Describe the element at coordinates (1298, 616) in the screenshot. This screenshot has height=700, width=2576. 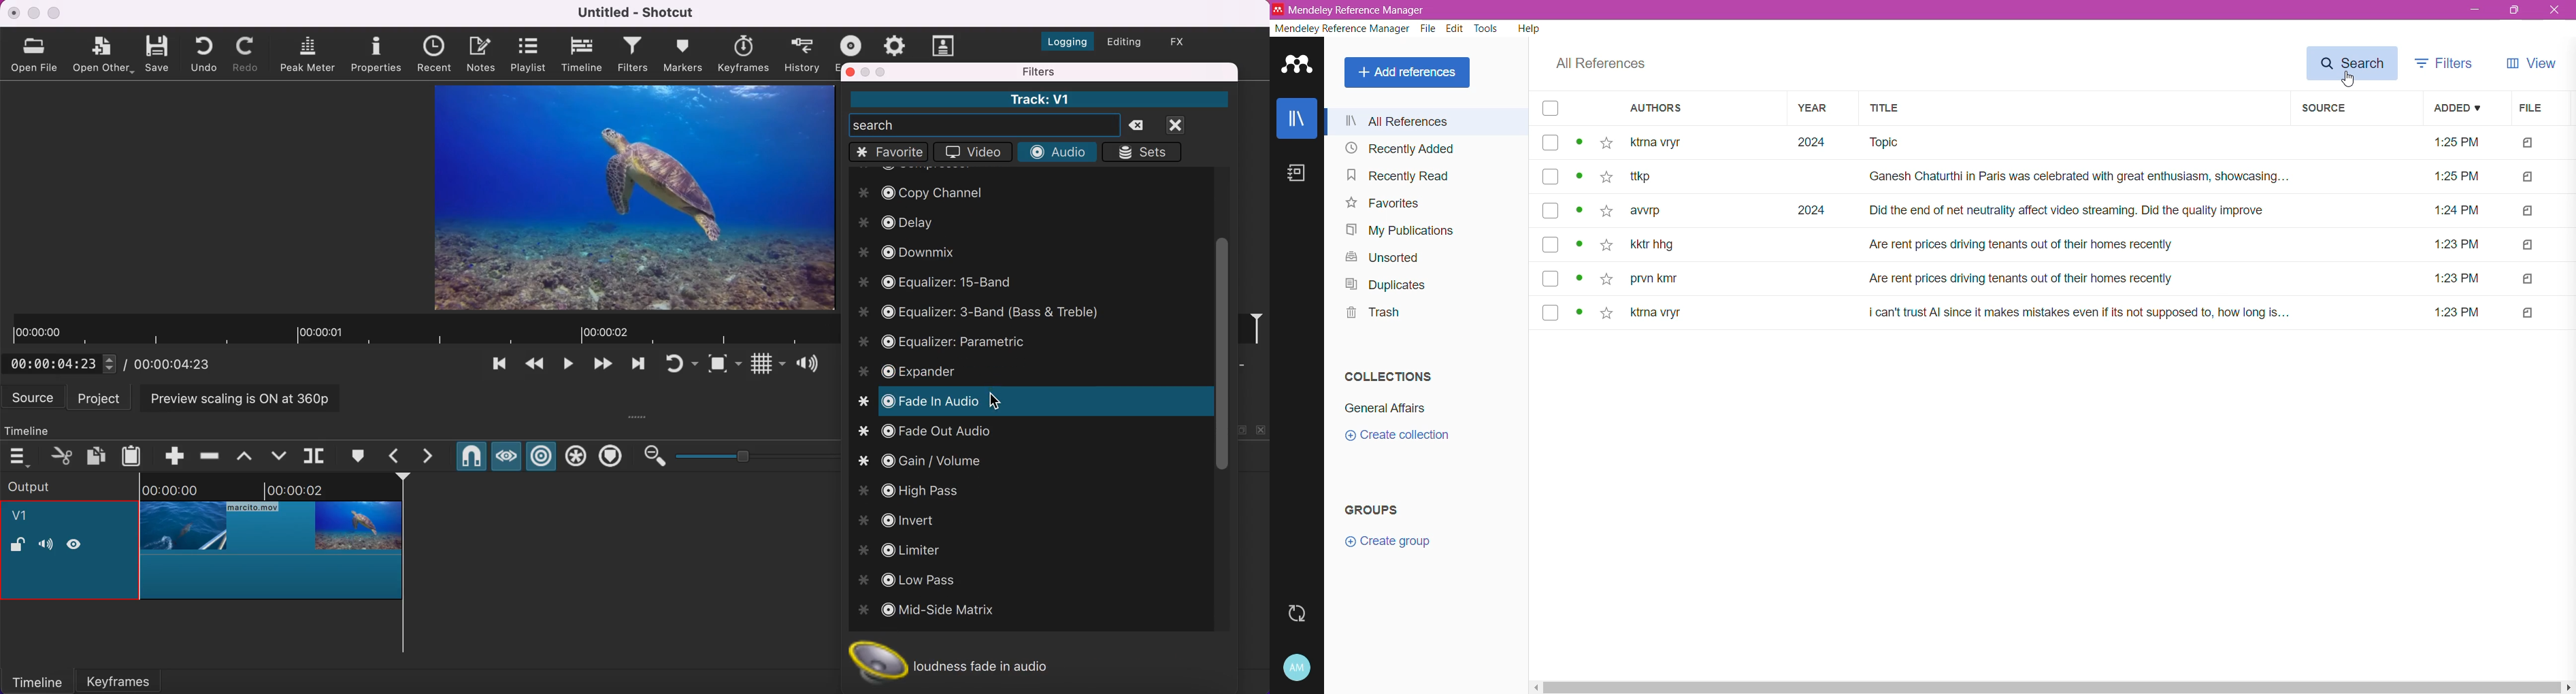
I see `Last Sync` at that location.